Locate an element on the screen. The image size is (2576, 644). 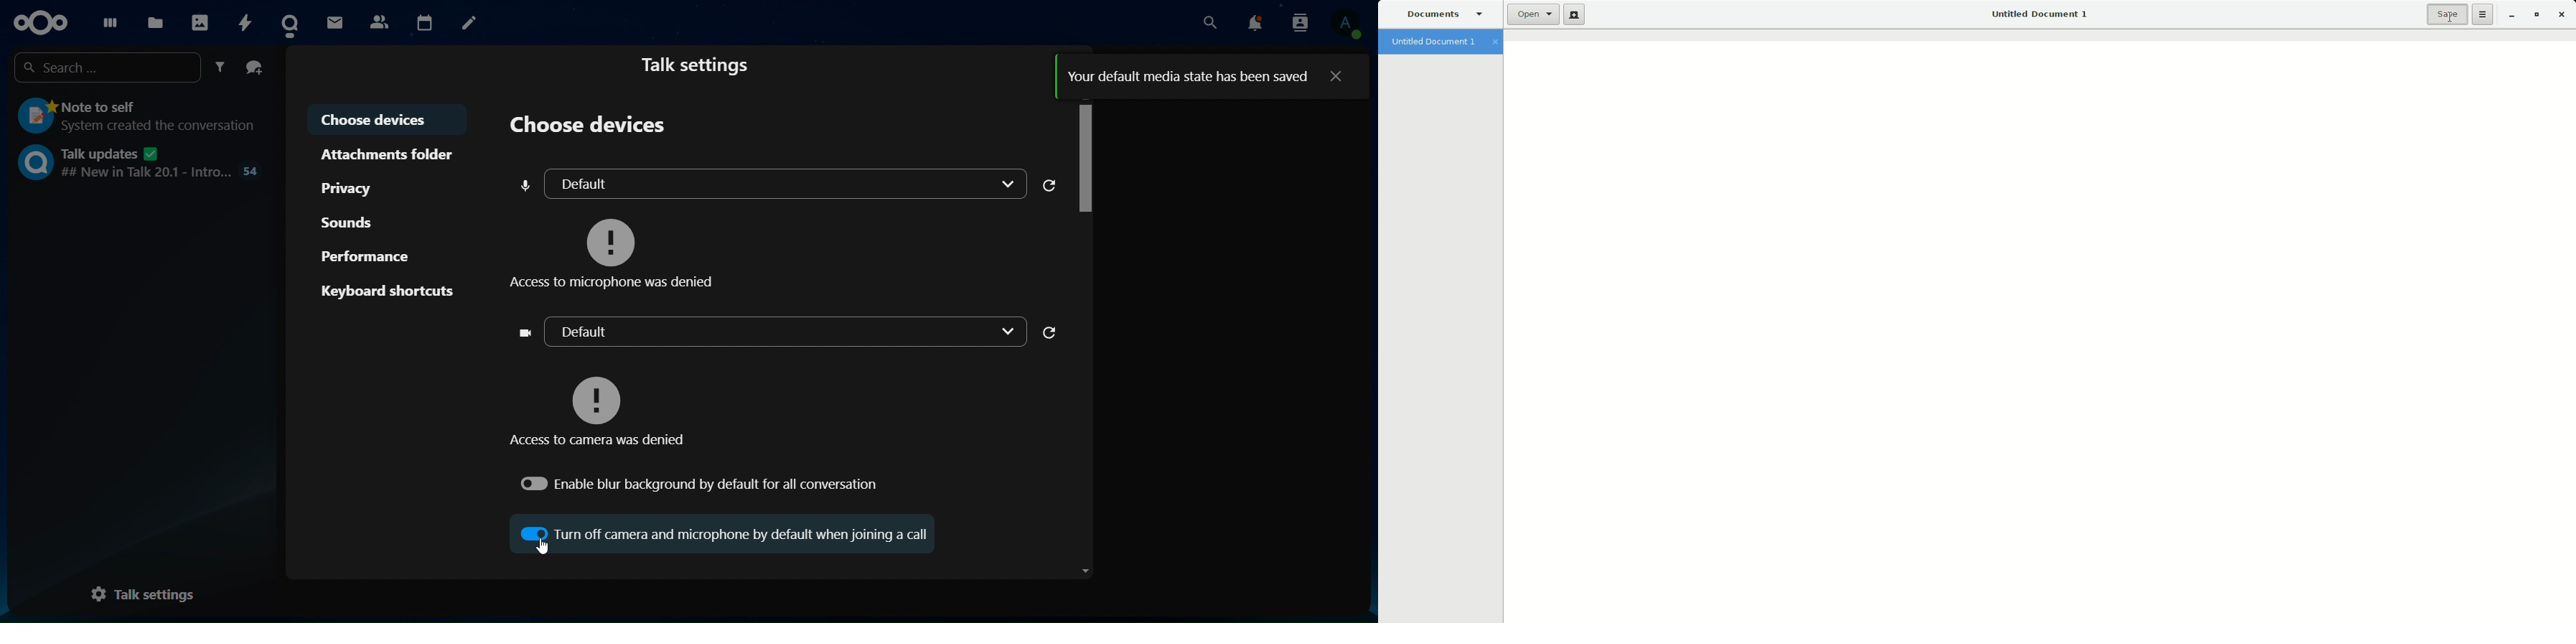
access to microphone was denied is located at coordinates (622, 248).